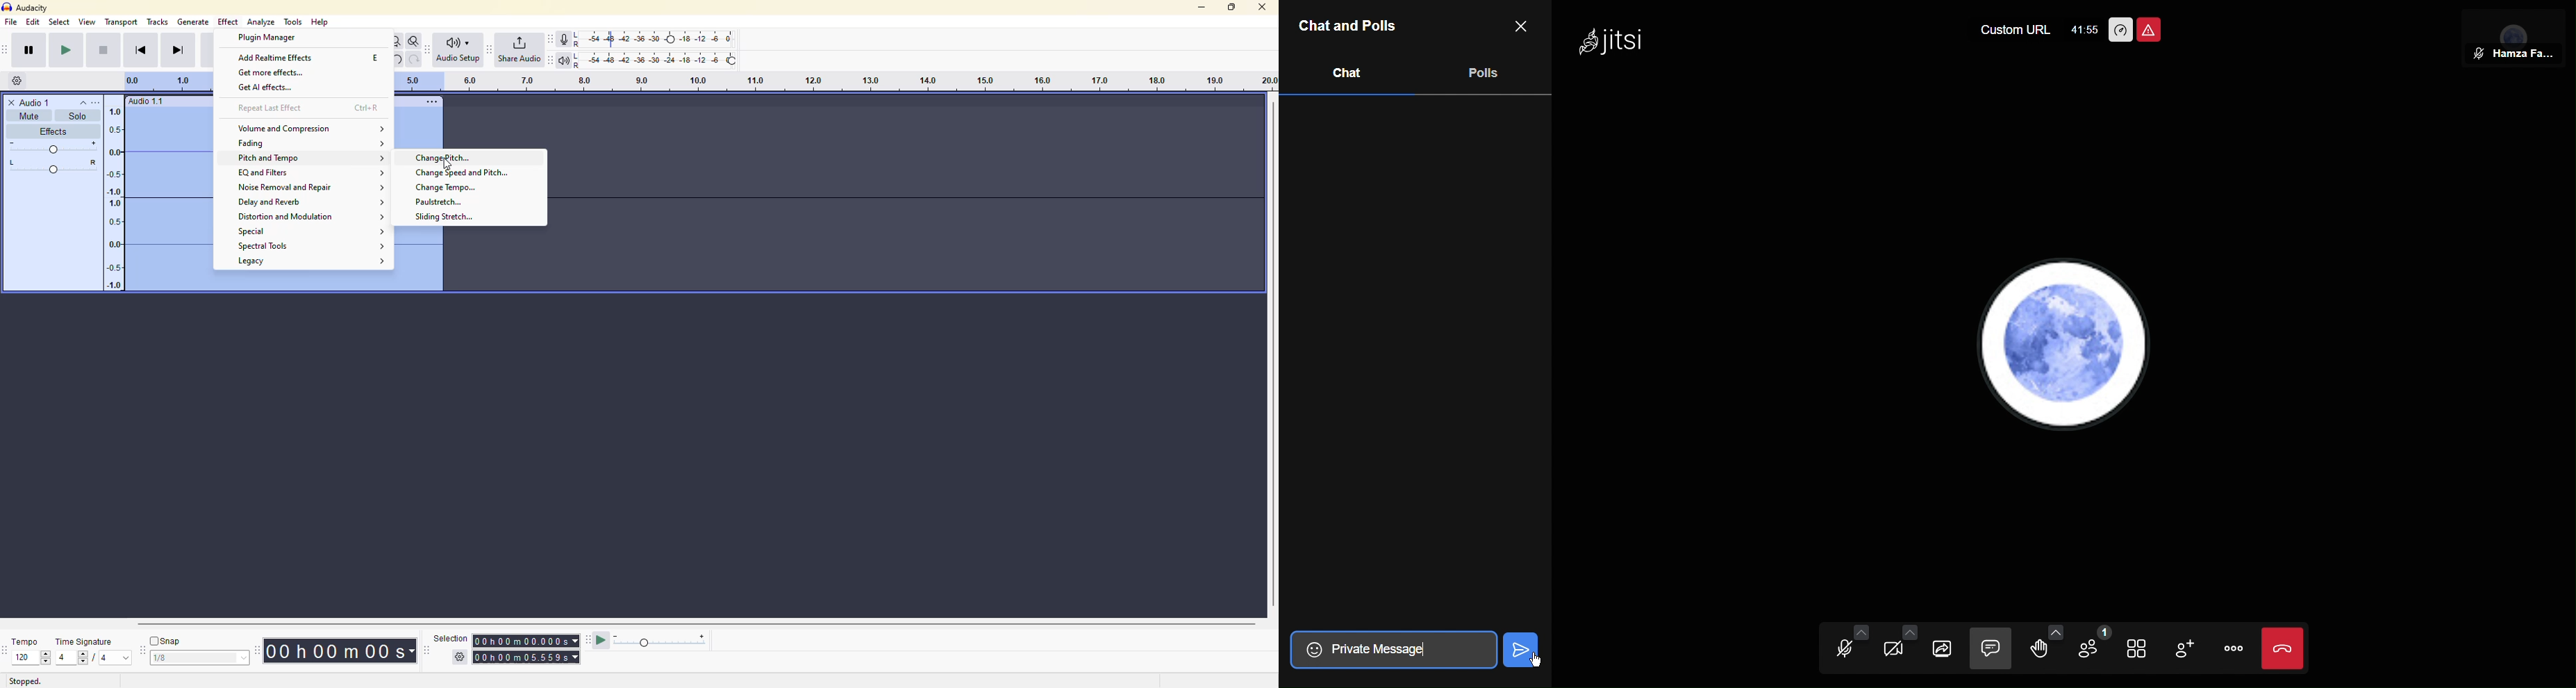 This screenshot has height=700, width=2576. I want to click on repeat last effect, so click(272, 108).